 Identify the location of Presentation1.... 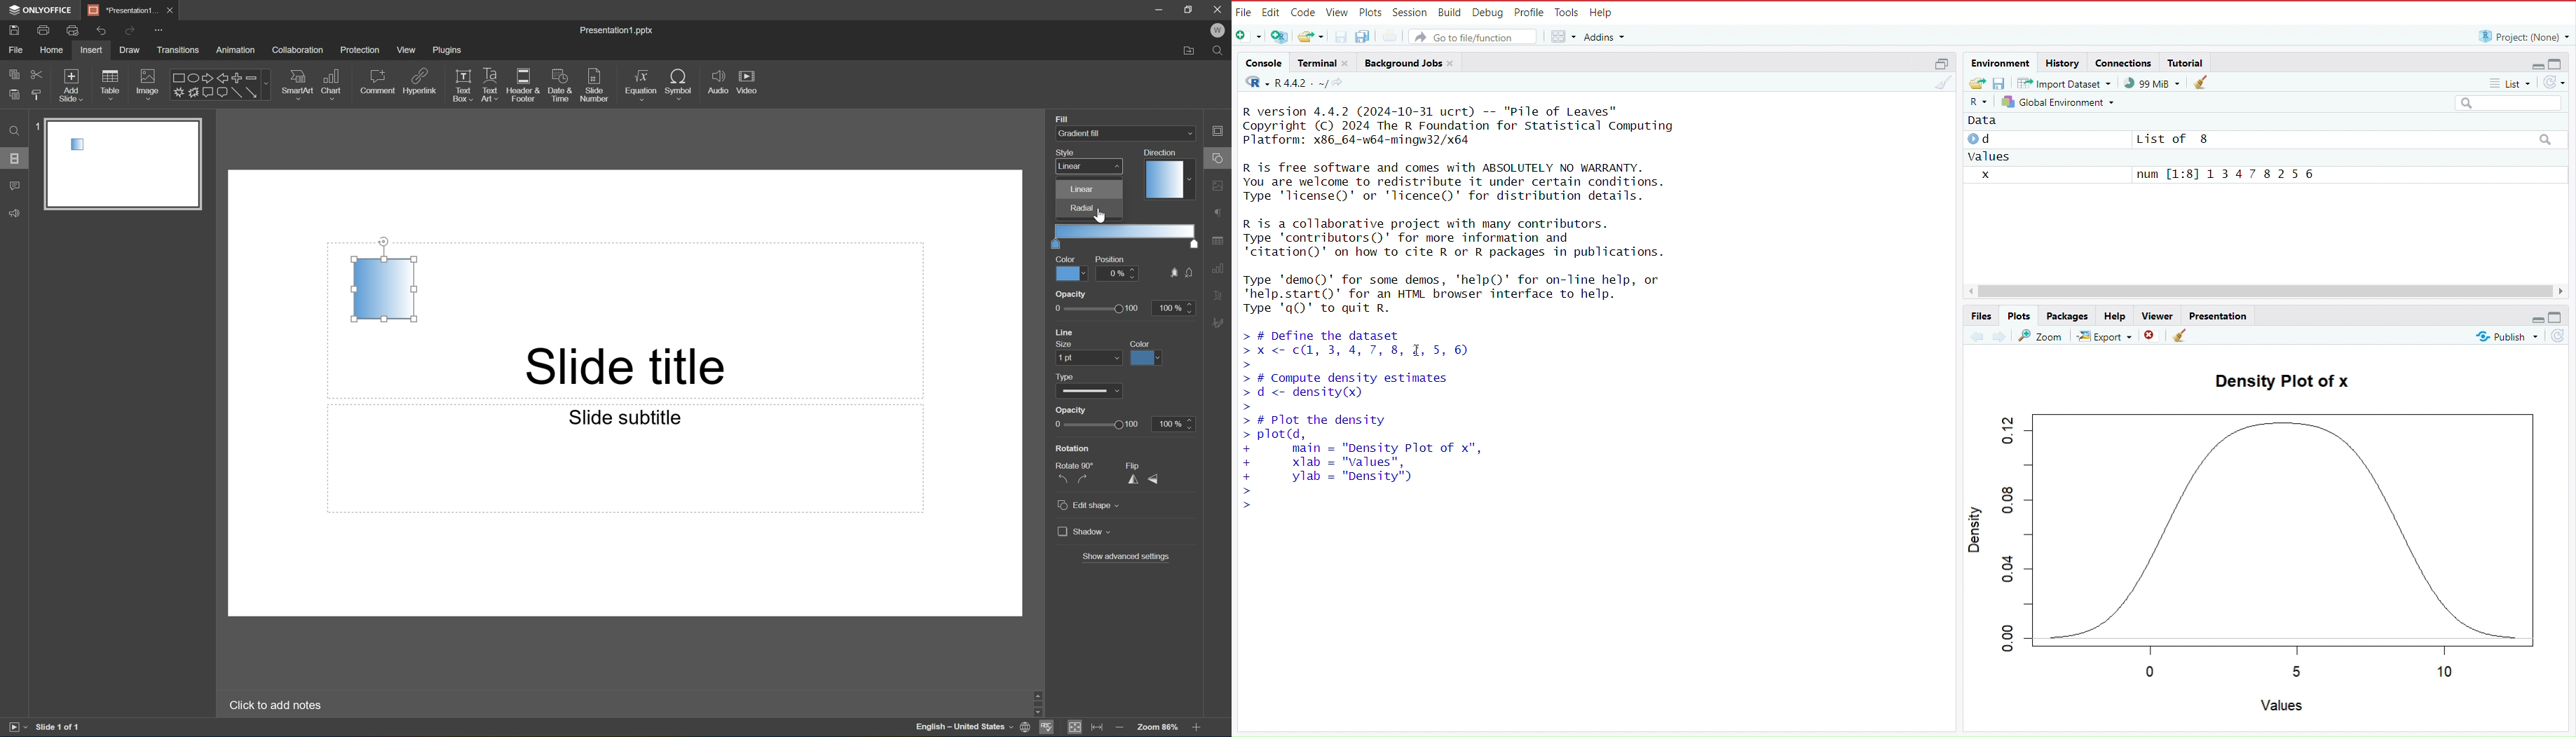
(119, 10).